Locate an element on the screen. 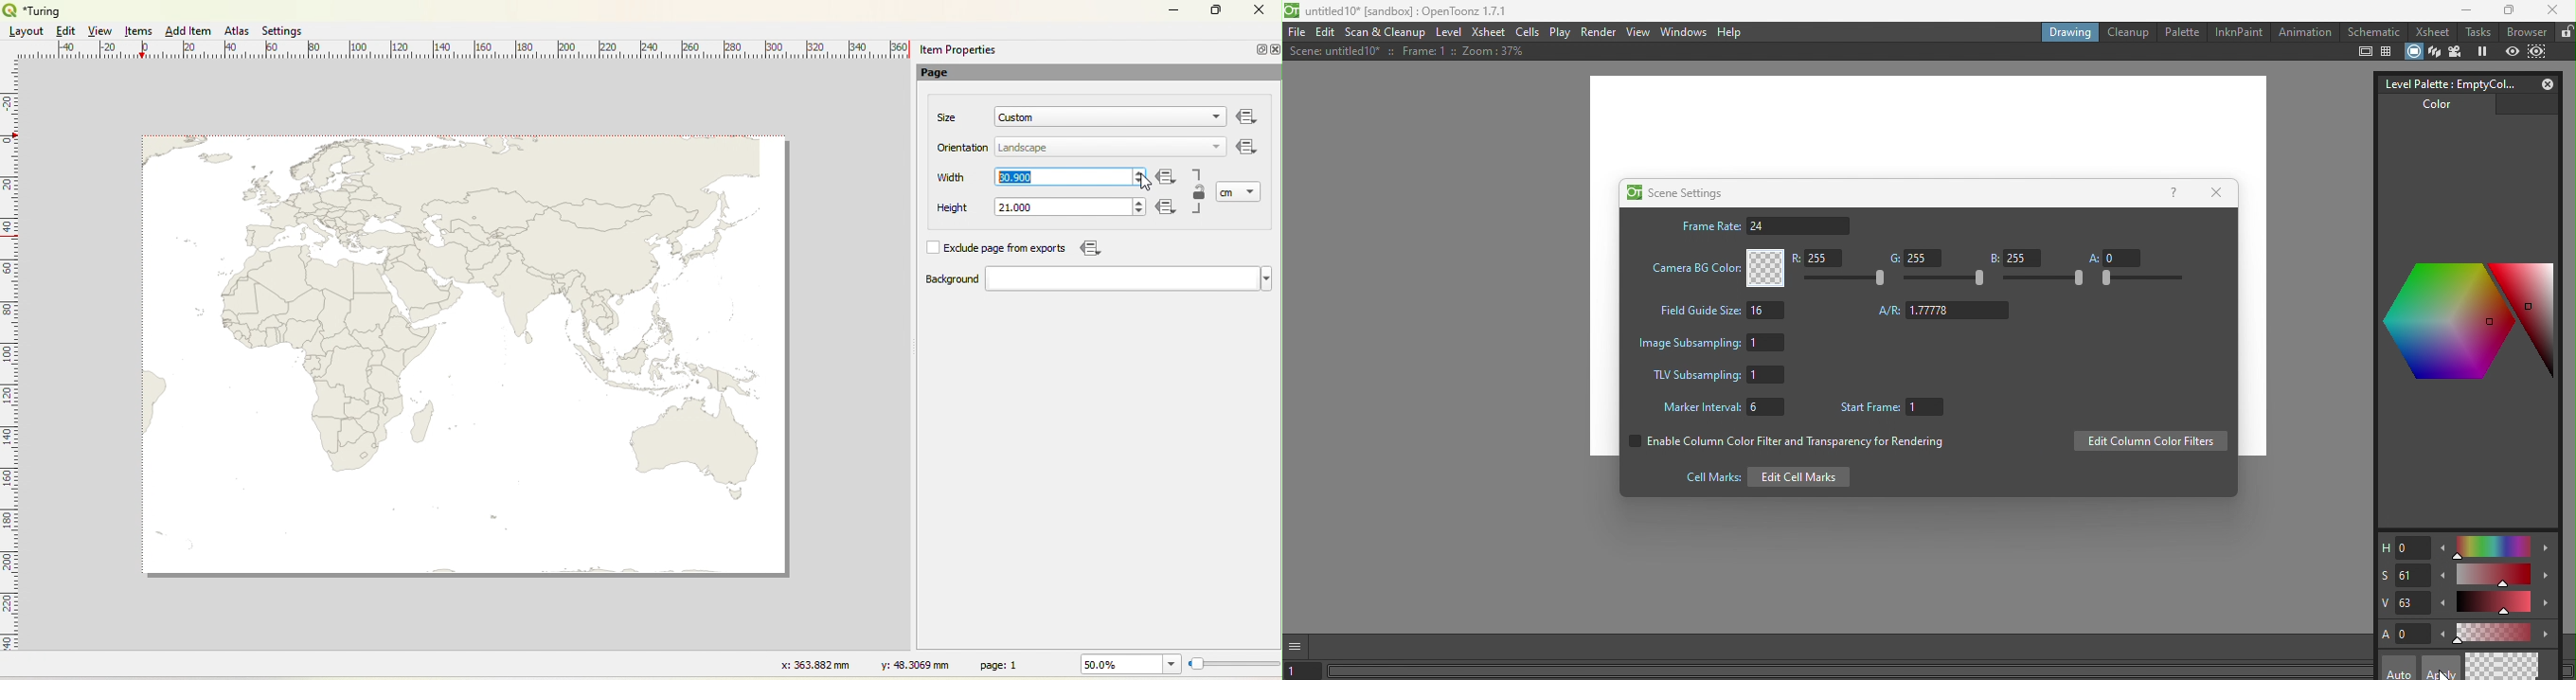 This screenshot has height=700, width=2576. Maximize is located at coordinates (1217, 11).